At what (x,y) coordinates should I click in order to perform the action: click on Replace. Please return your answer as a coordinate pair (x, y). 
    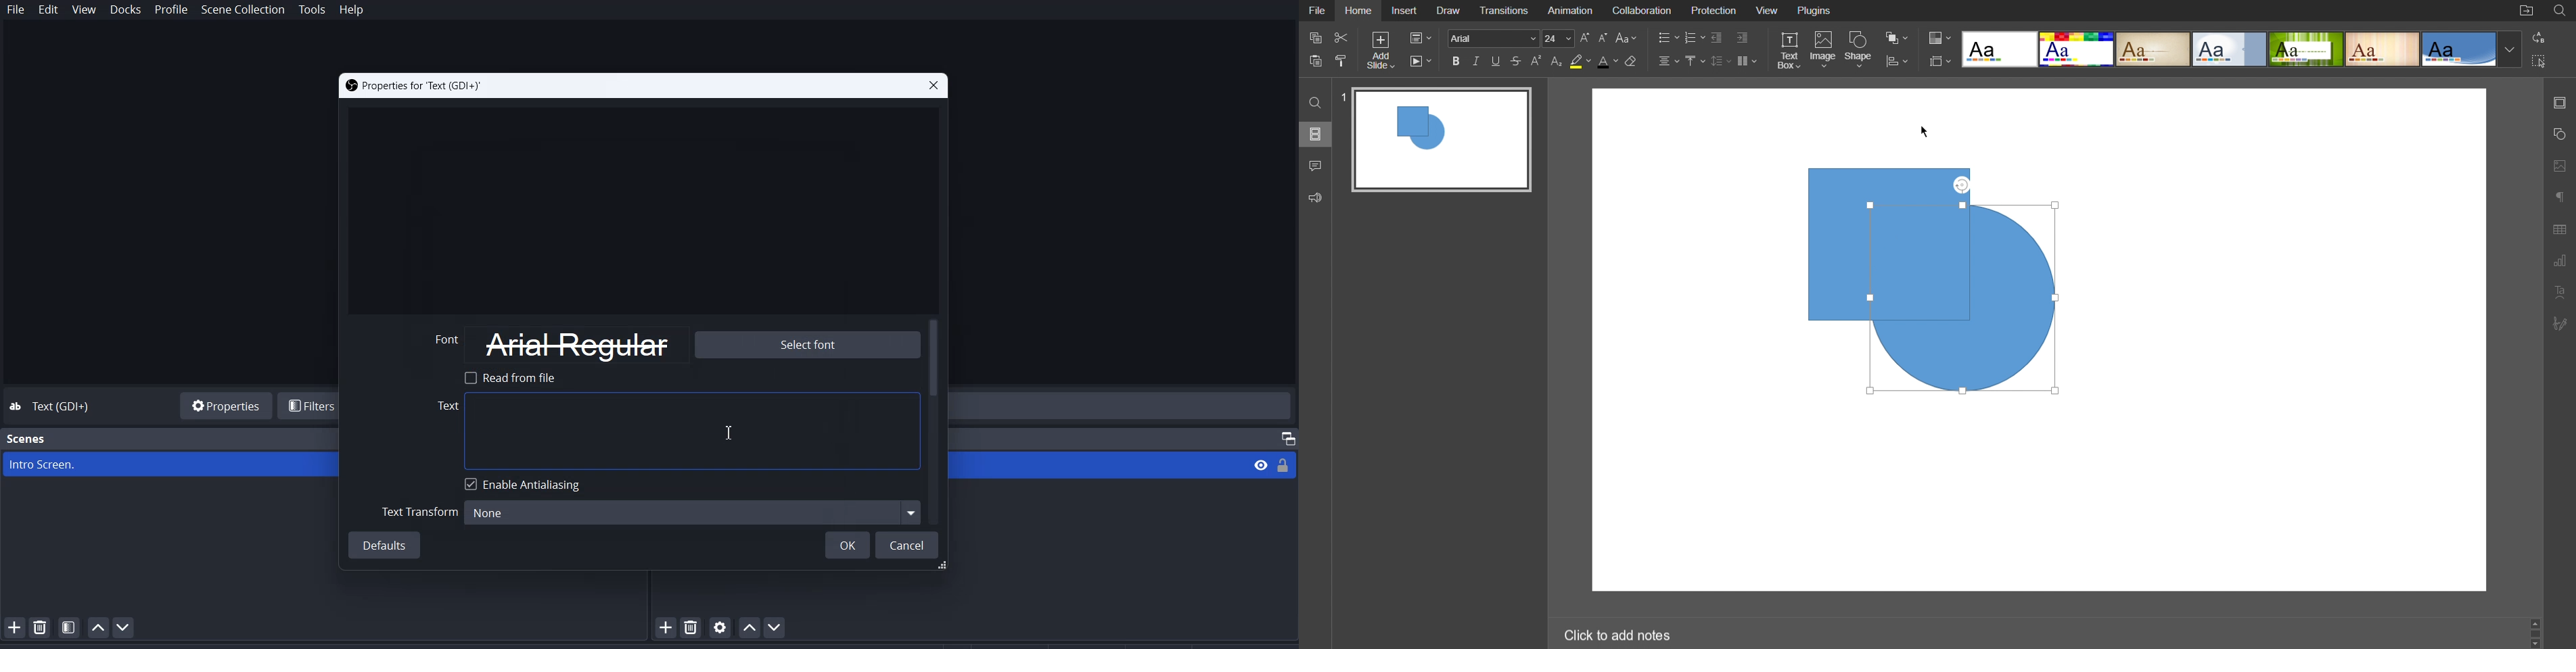
    Looking at the image, I should click on (2538, 37).